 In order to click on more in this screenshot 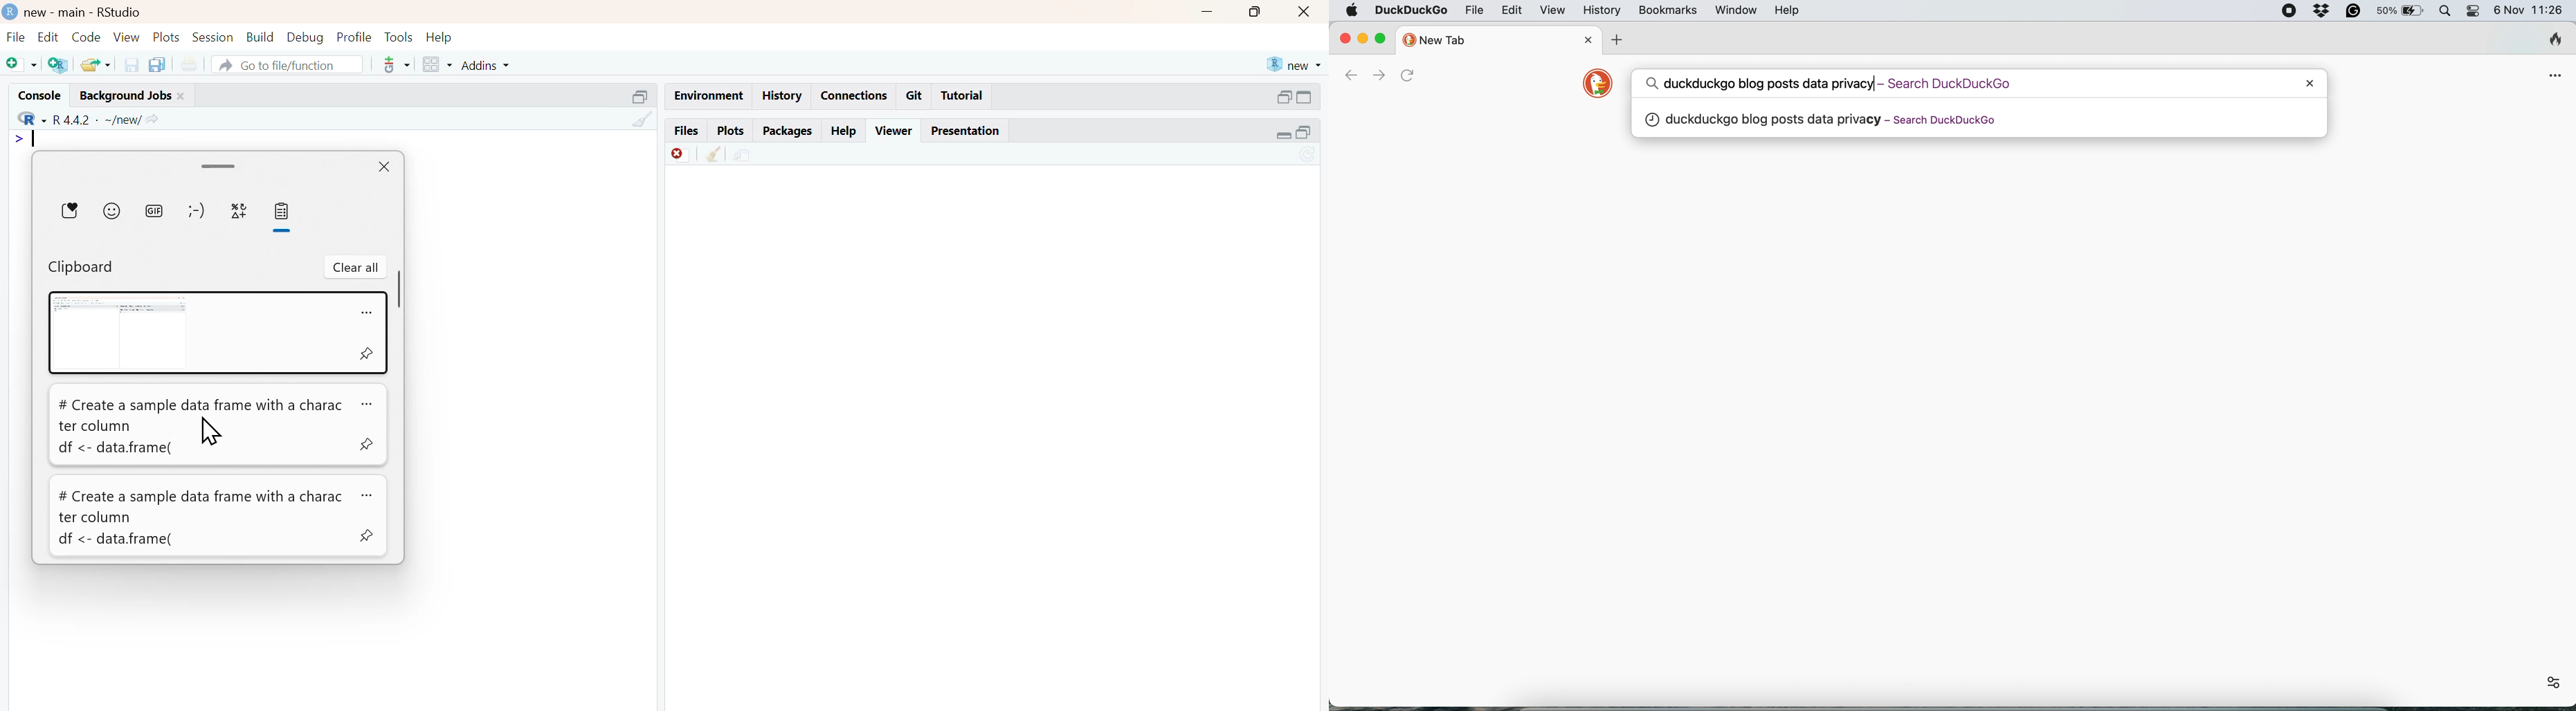, I will do `click(365, 496)`.